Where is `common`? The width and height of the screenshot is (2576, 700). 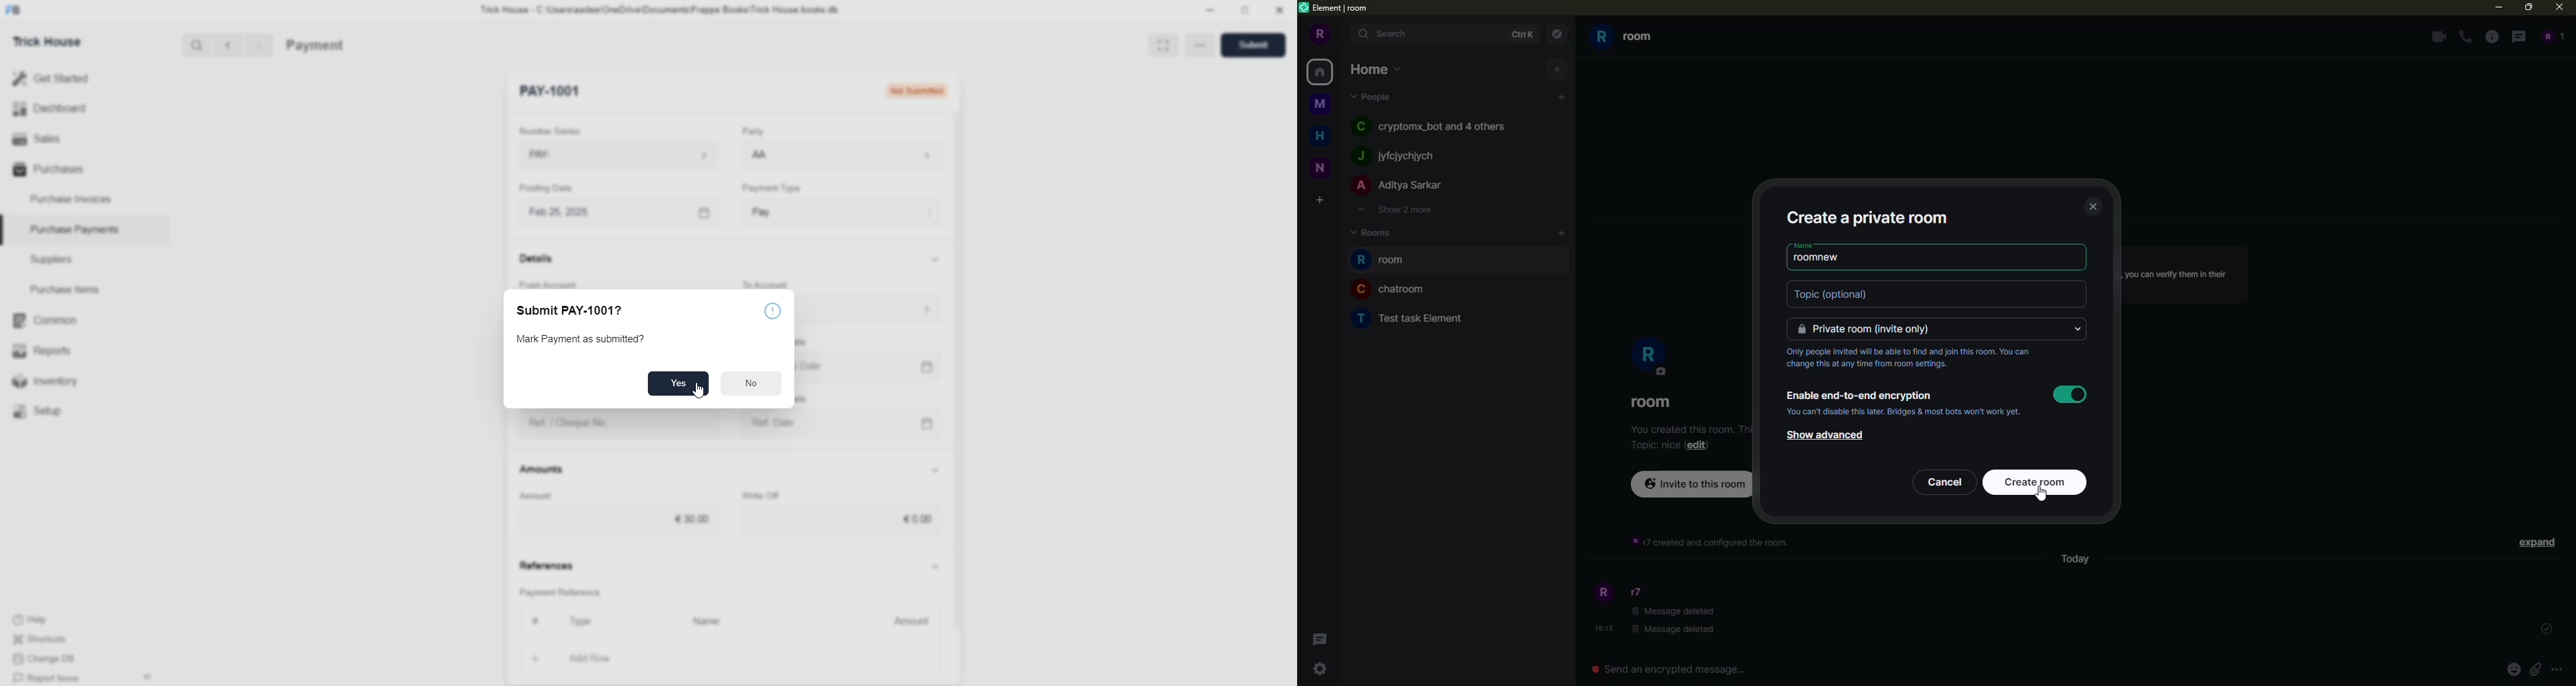 common is located at coordinates (47, 321).